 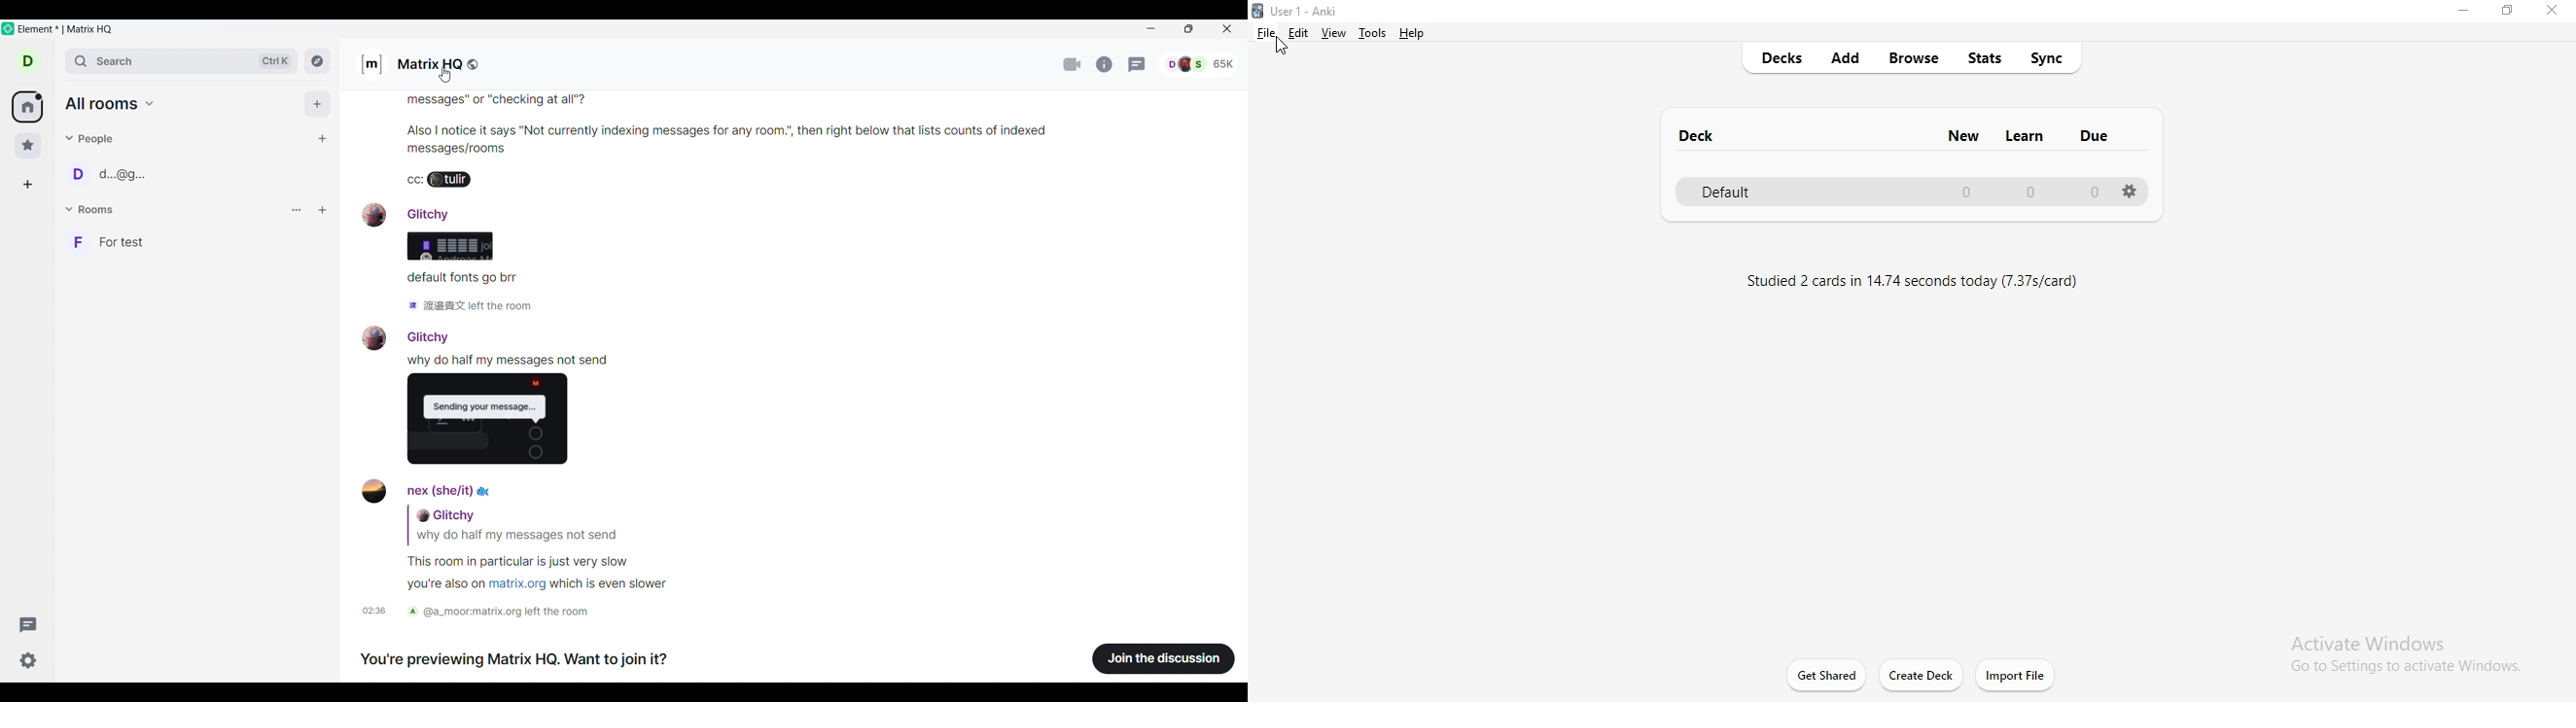 What do you see at coordinates (2027, 133) in the screenshot?
I see `learn` at bounding box center [2027, 133].